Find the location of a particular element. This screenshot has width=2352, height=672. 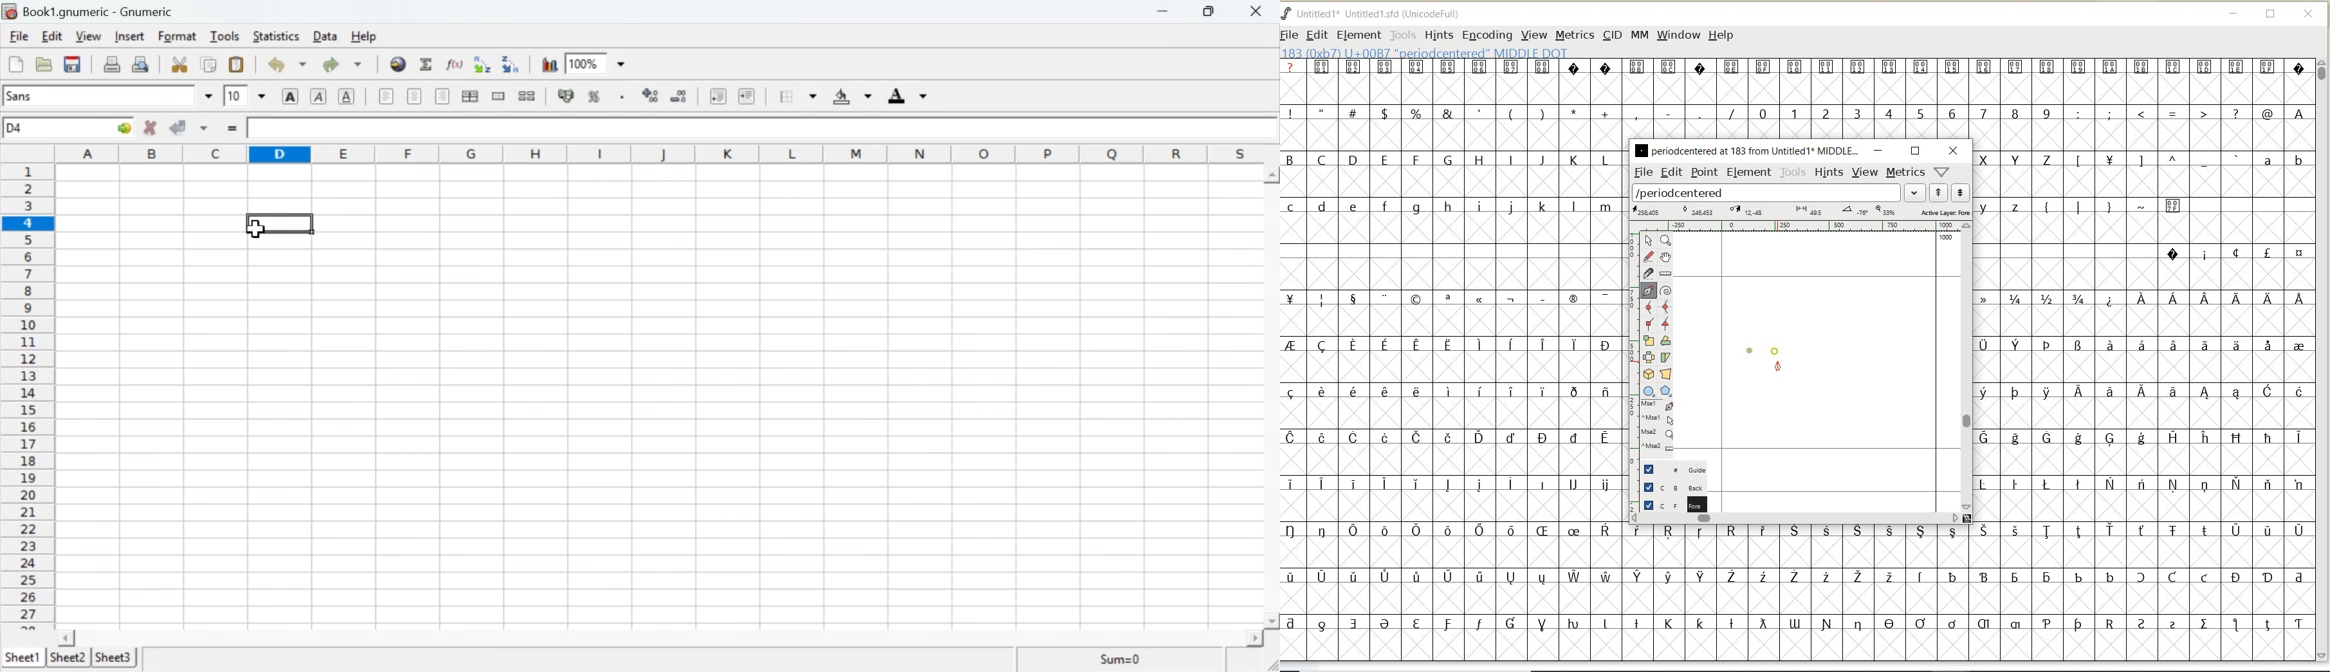

Add a corner point is located at coordinates (1648, 323).